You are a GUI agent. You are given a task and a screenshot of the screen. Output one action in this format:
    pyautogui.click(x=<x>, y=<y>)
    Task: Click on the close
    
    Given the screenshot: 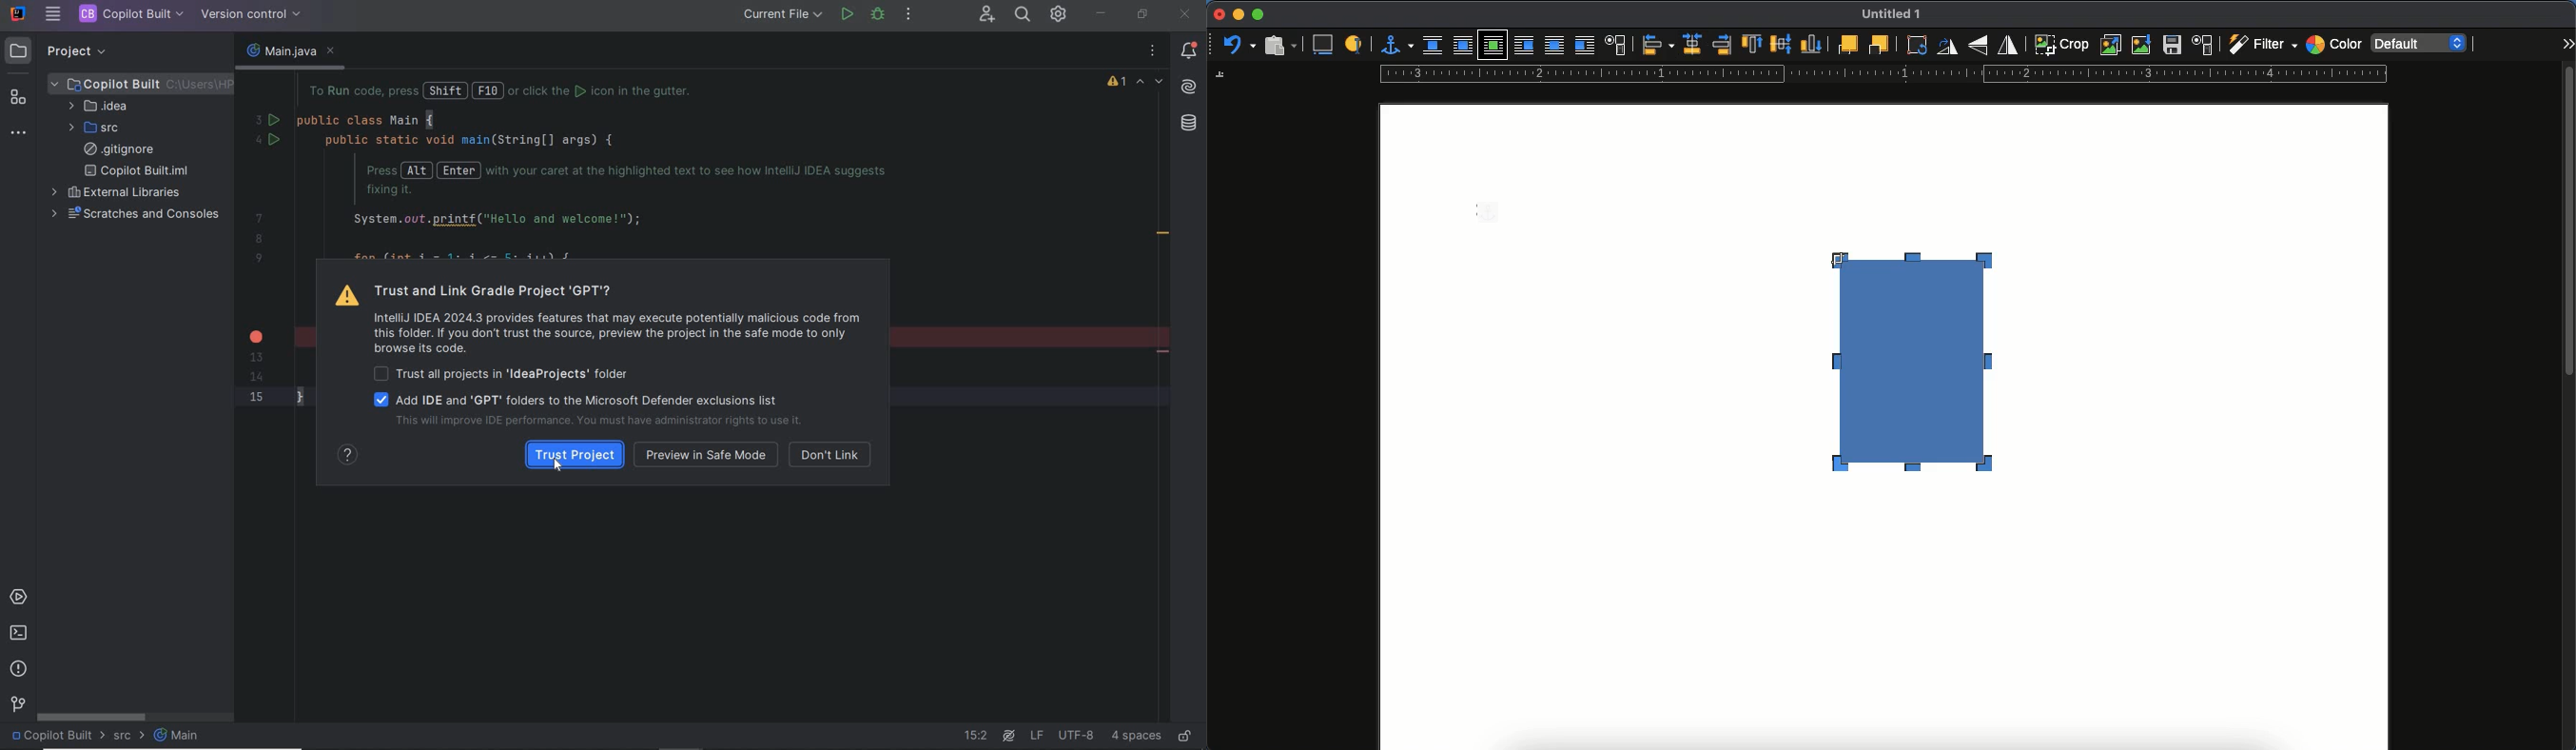 What is the action you would take?
    pyautogui.click(x=1218, y=15)
    